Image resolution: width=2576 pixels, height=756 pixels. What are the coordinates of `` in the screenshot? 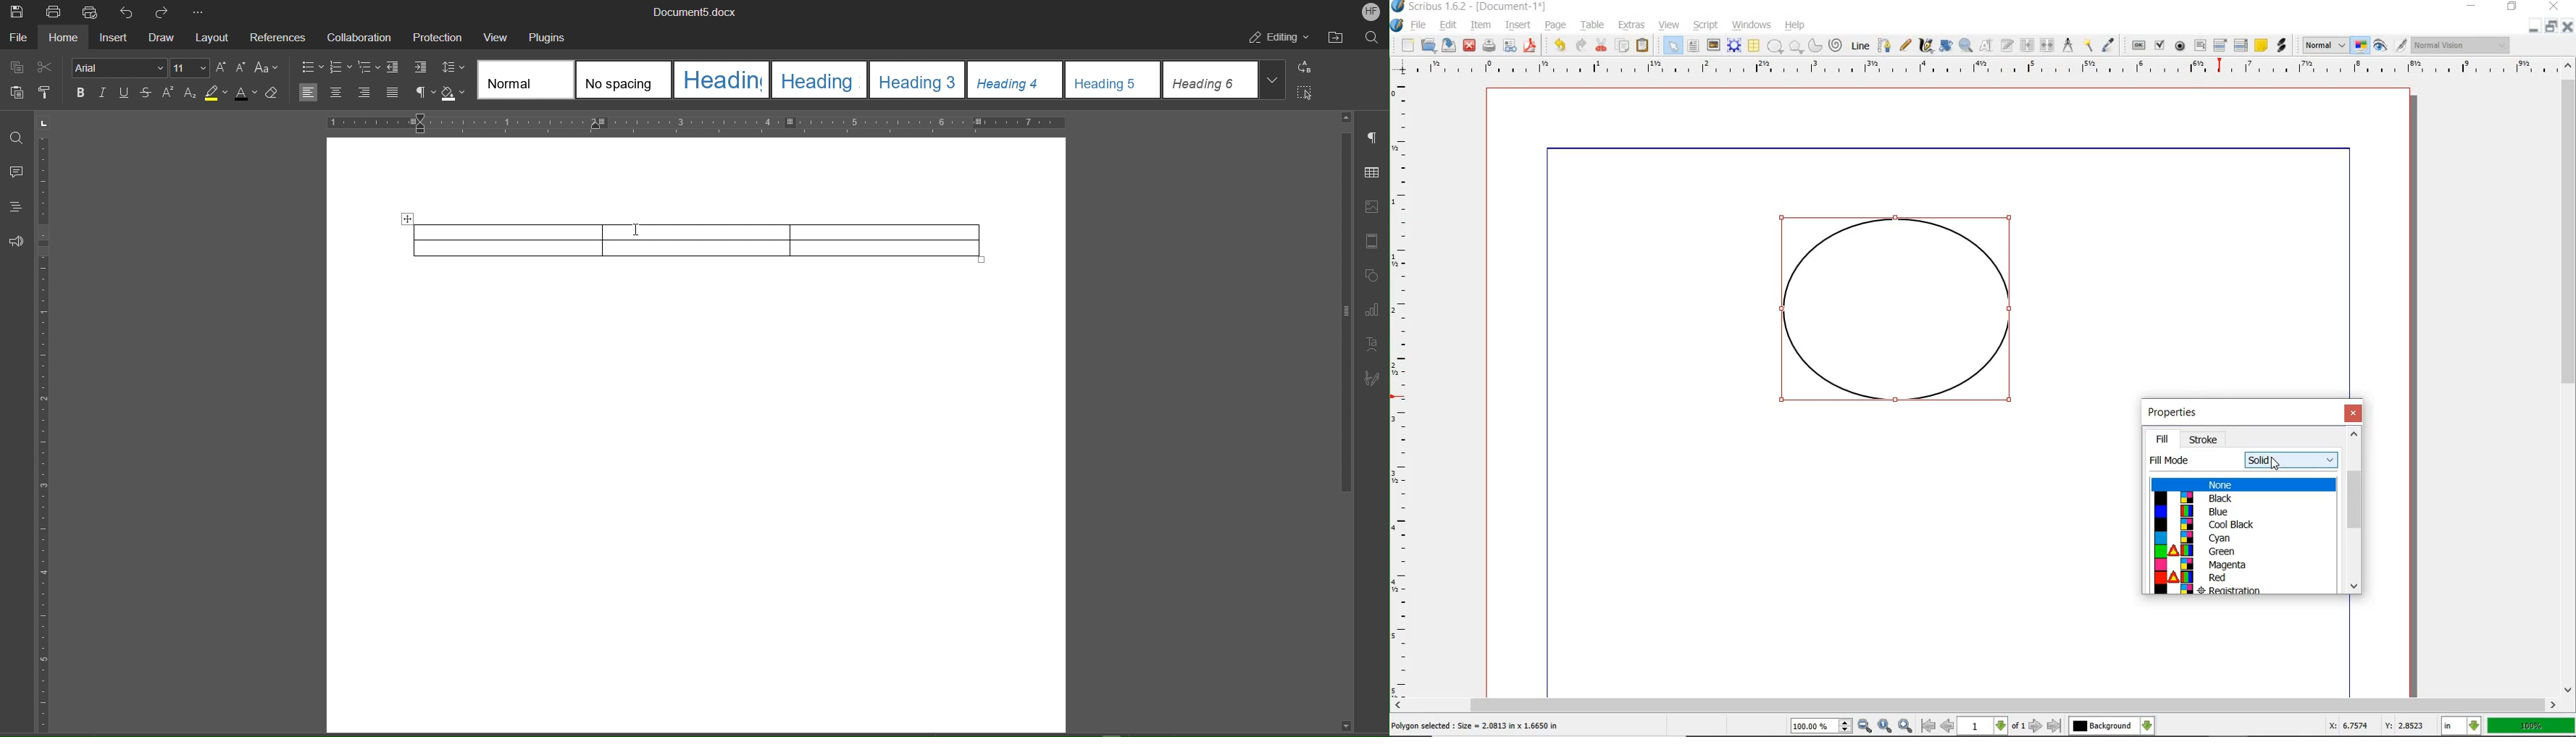 It's located at (2103, 726).